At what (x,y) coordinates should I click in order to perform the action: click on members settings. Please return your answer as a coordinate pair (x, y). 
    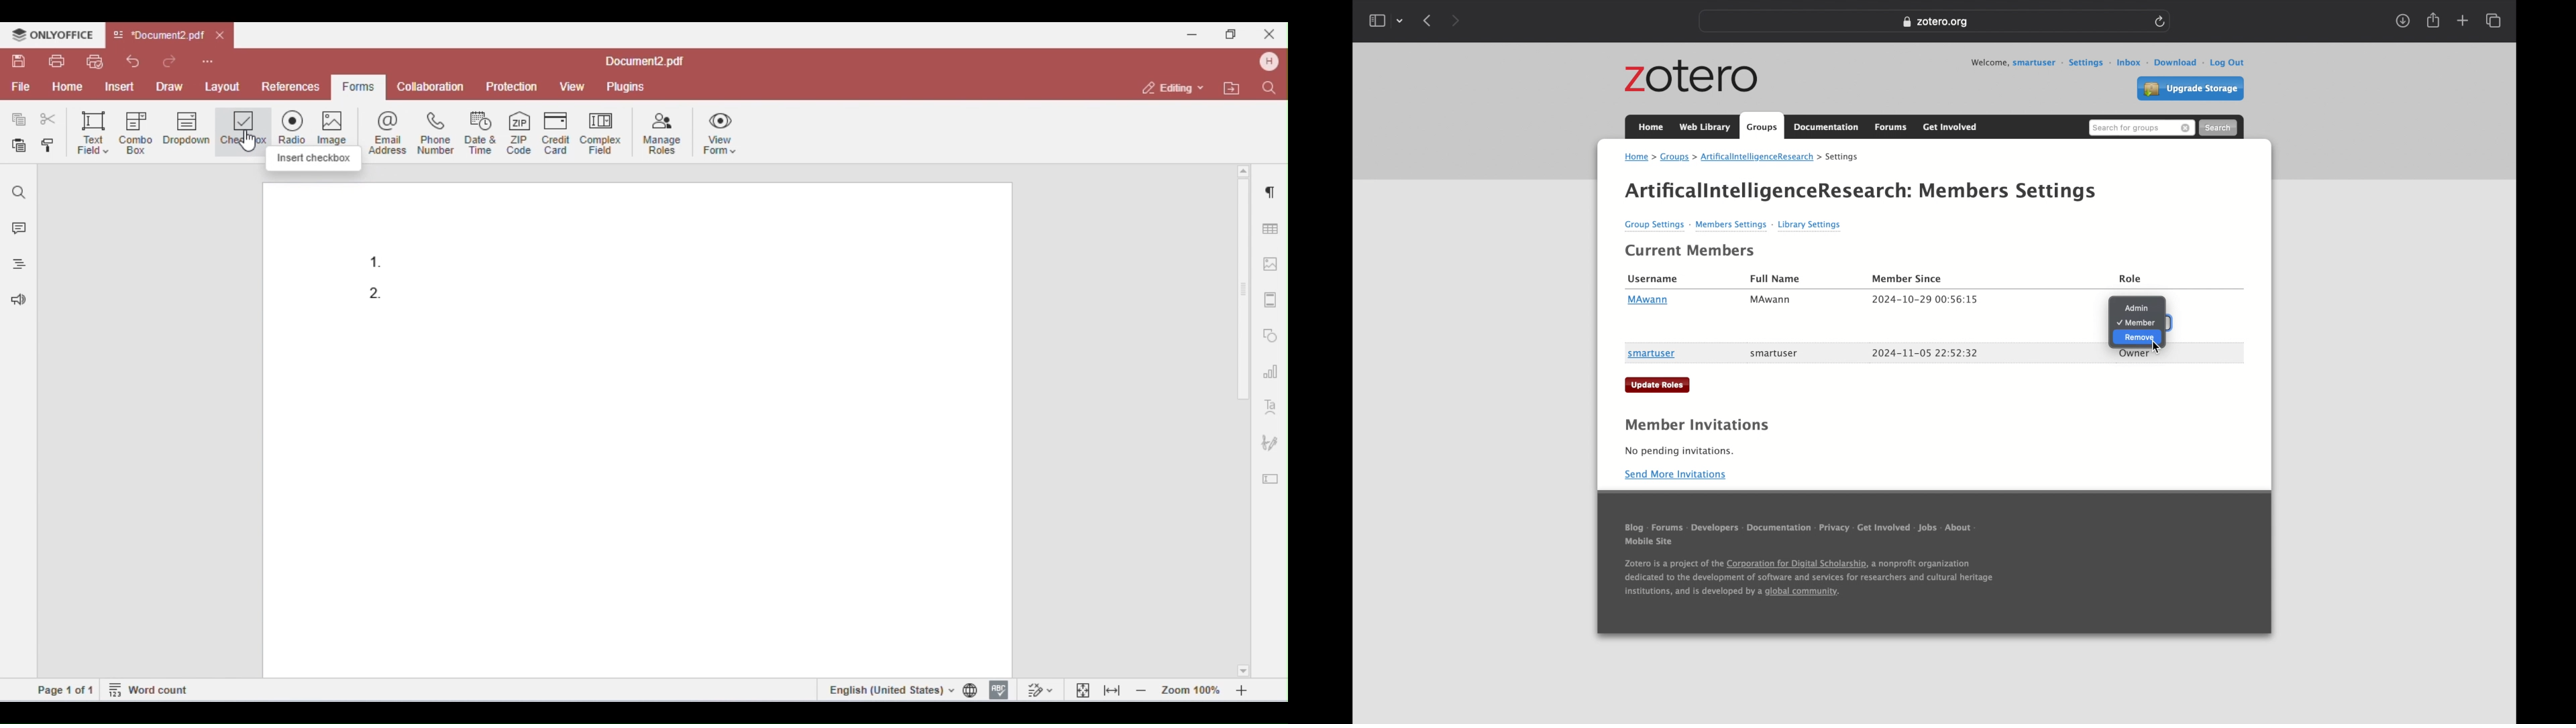
    Looking at the image, I should click on (1731, 227).